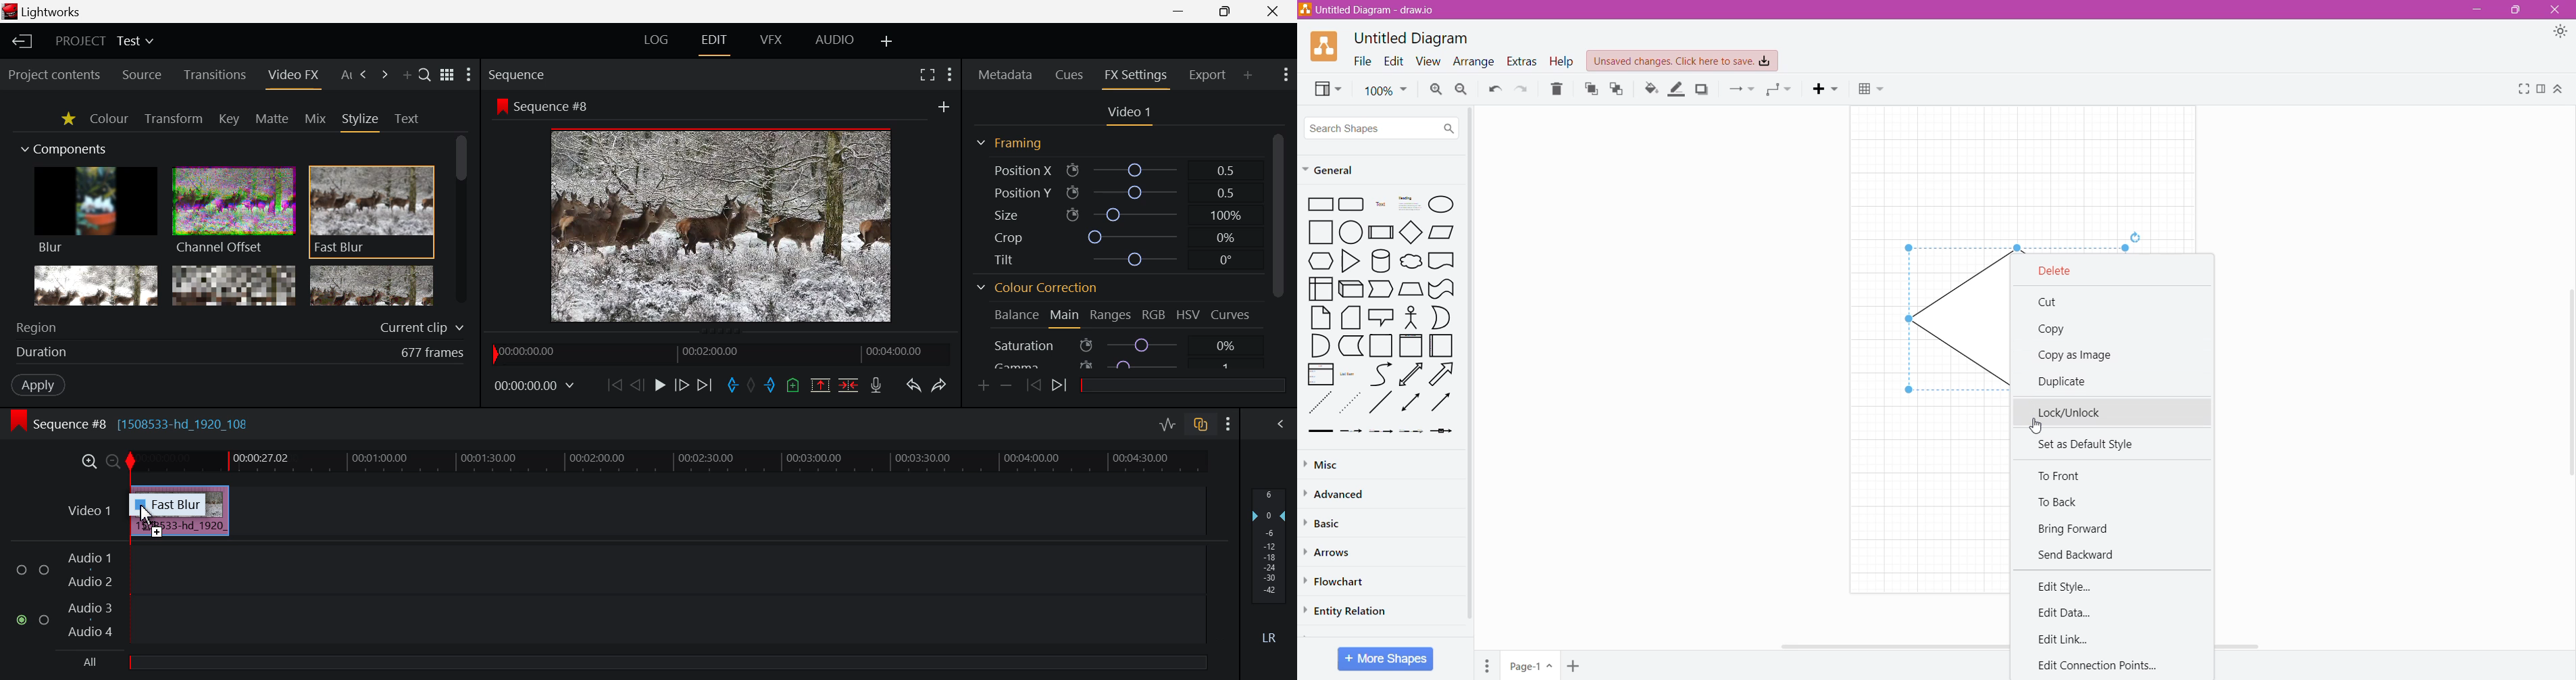  Describe the element at coordinates (1386, 91) in the screenshot. I see `Zoom` at that location.